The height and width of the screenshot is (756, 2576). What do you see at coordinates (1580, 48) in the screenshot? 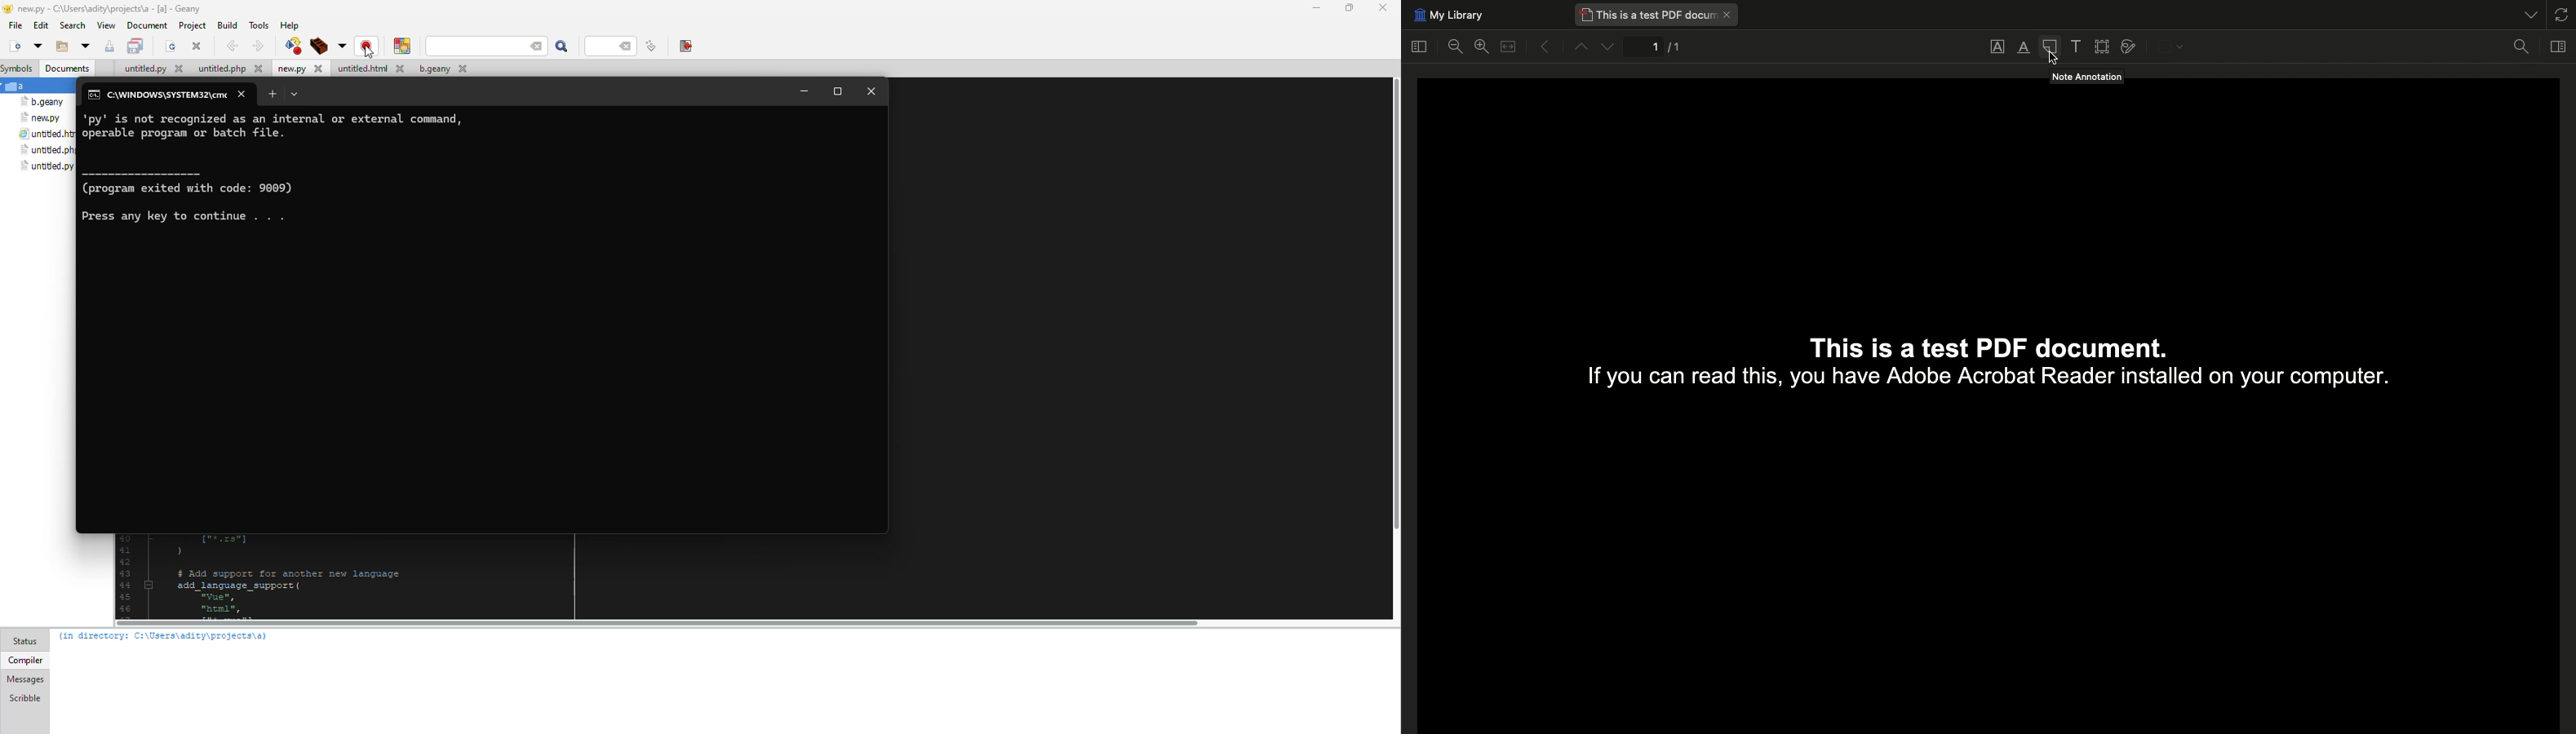
I see `Up` at bounding box center [1580, 48].